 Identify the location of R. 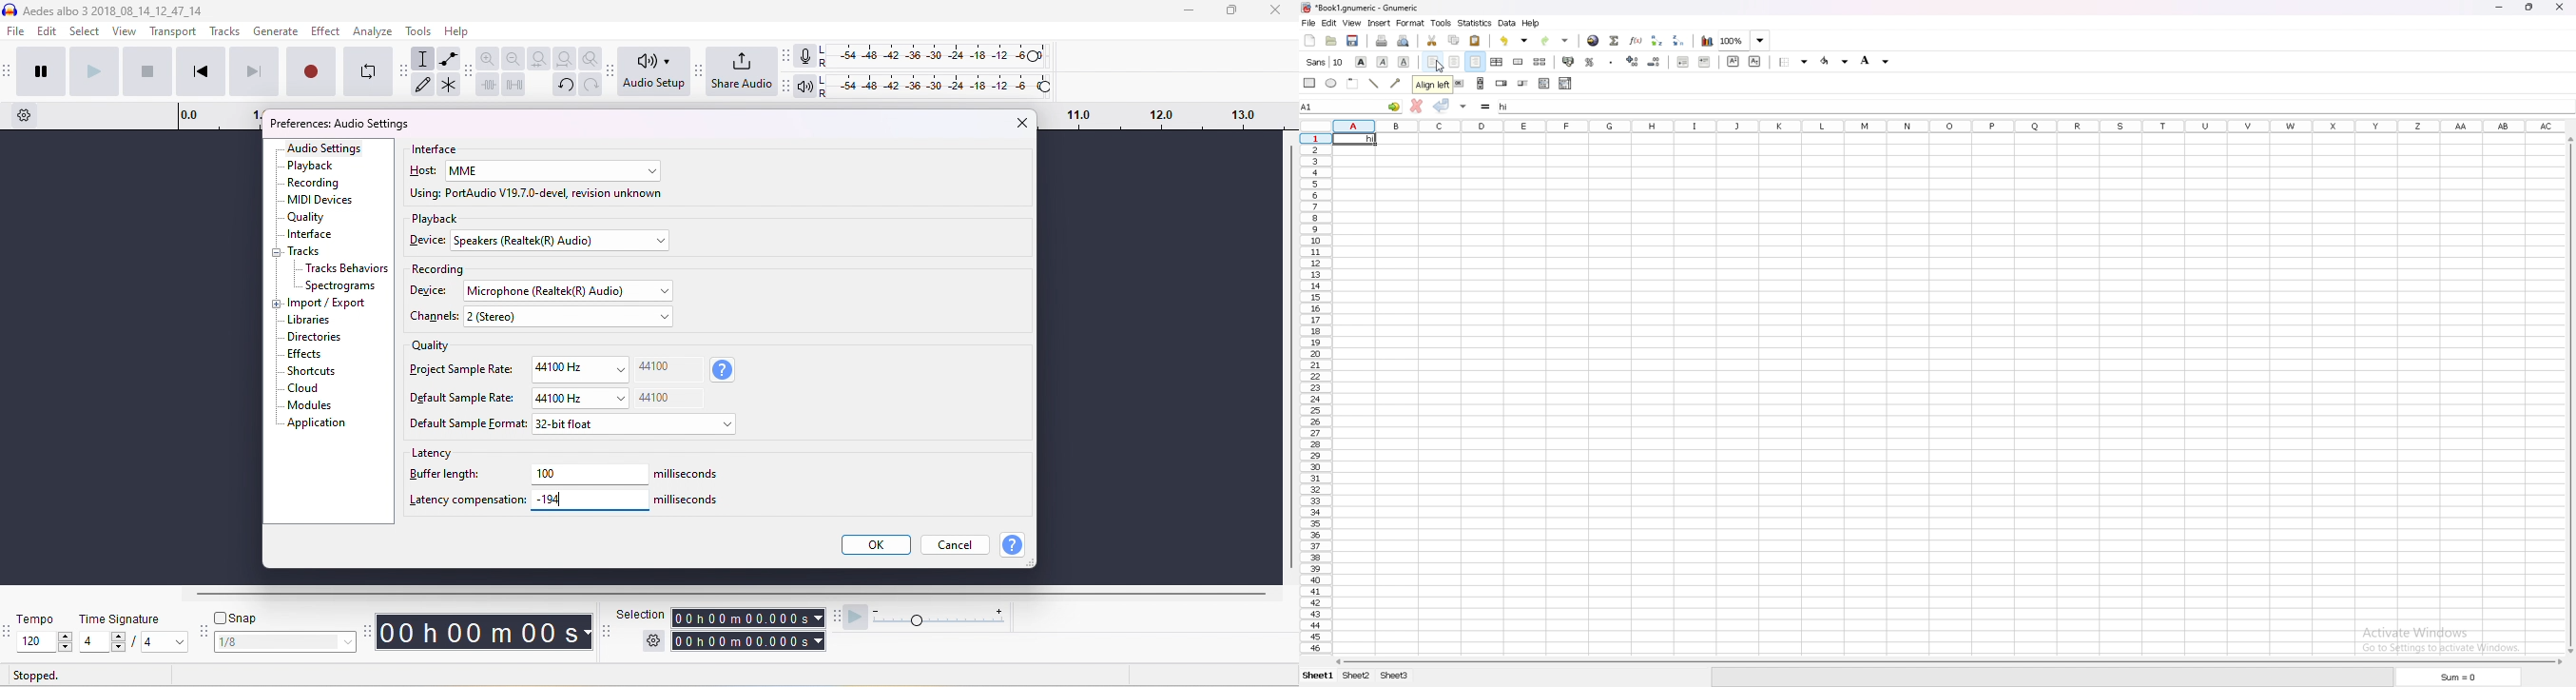
(826, 93).